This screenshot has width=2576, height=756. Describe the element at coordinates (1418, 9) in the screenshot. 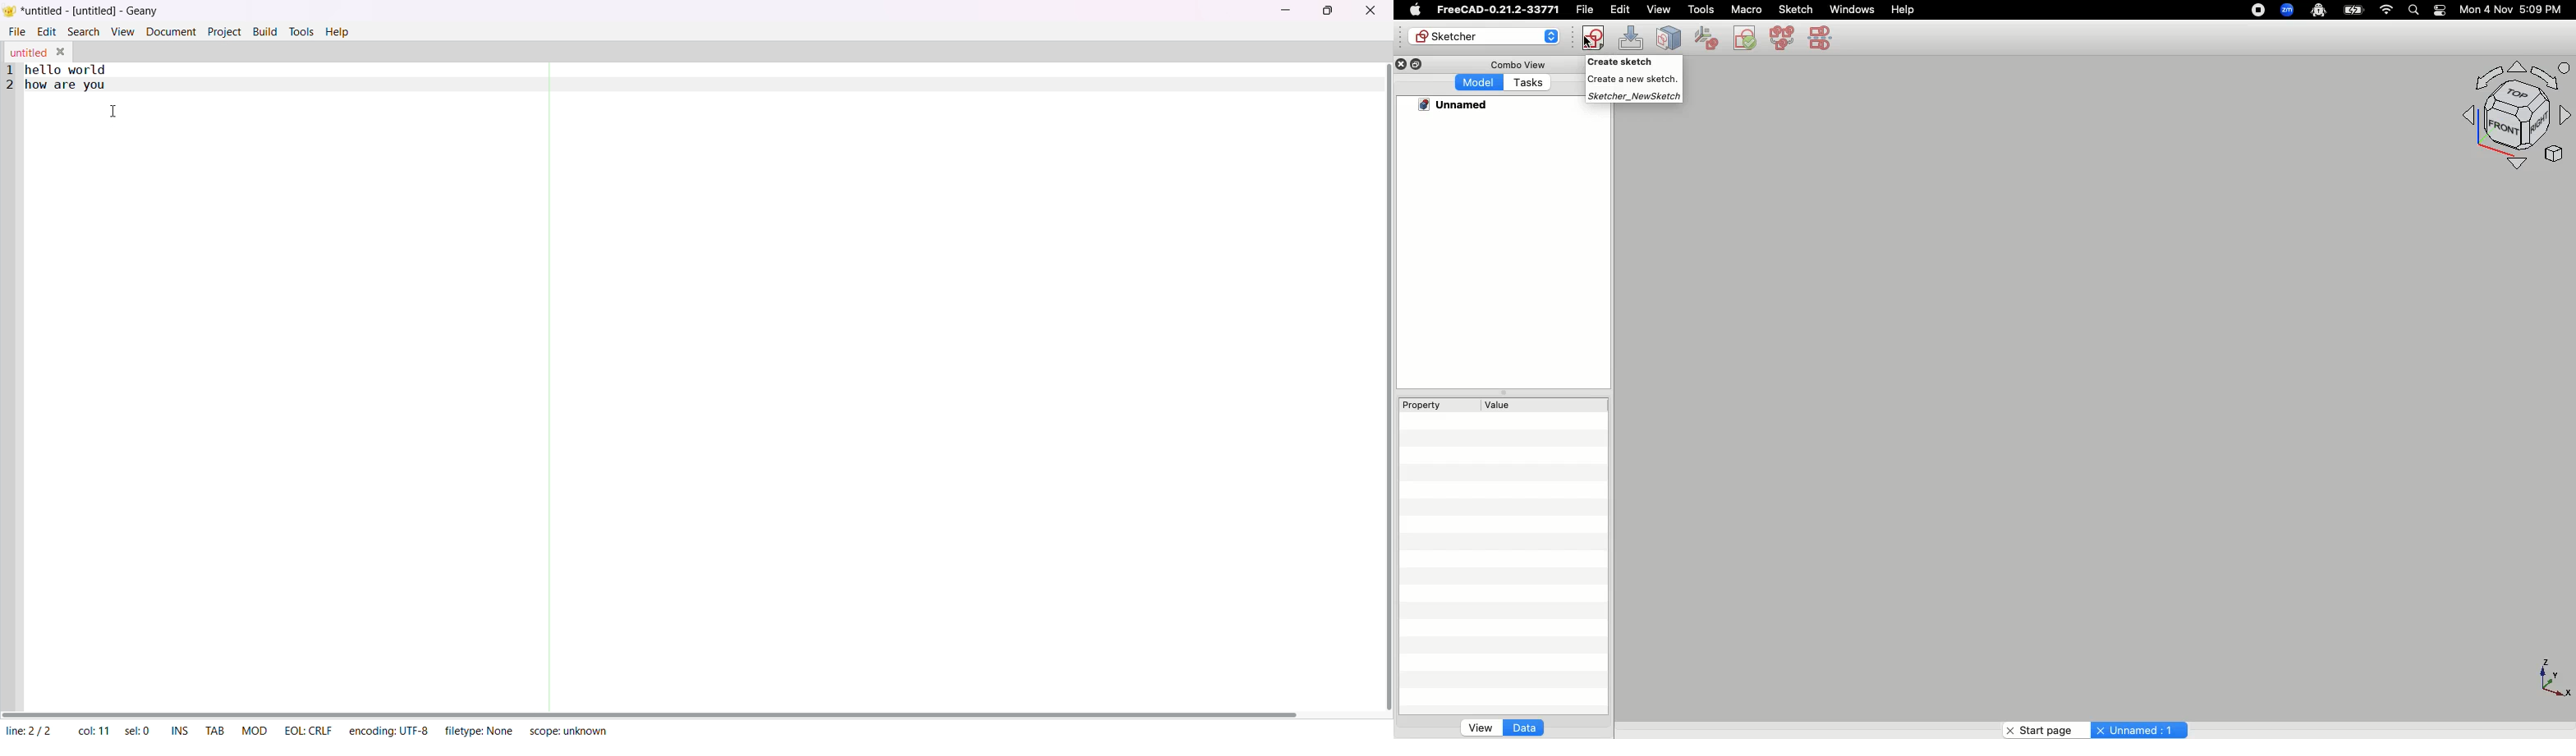

I see `Apple Logo` at that location.